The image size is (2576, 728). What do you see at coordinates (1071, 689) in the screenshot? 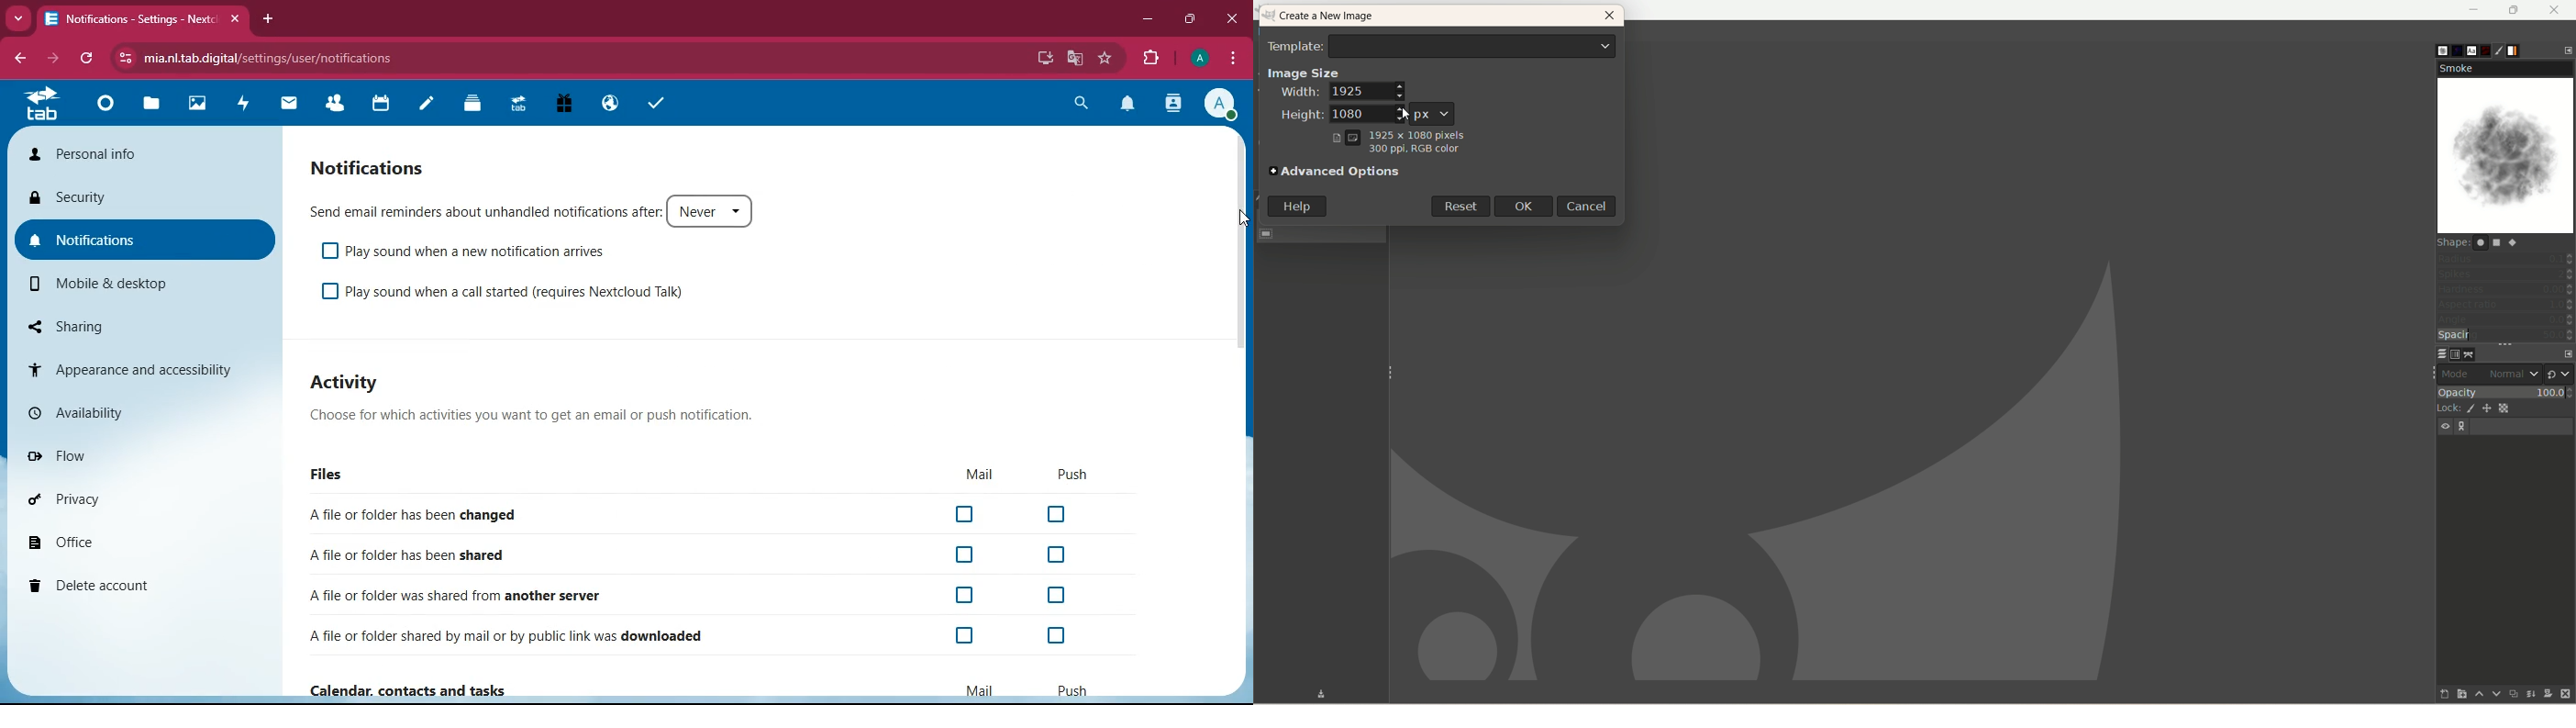
I see `Push` at bounding box center [1071, 689].